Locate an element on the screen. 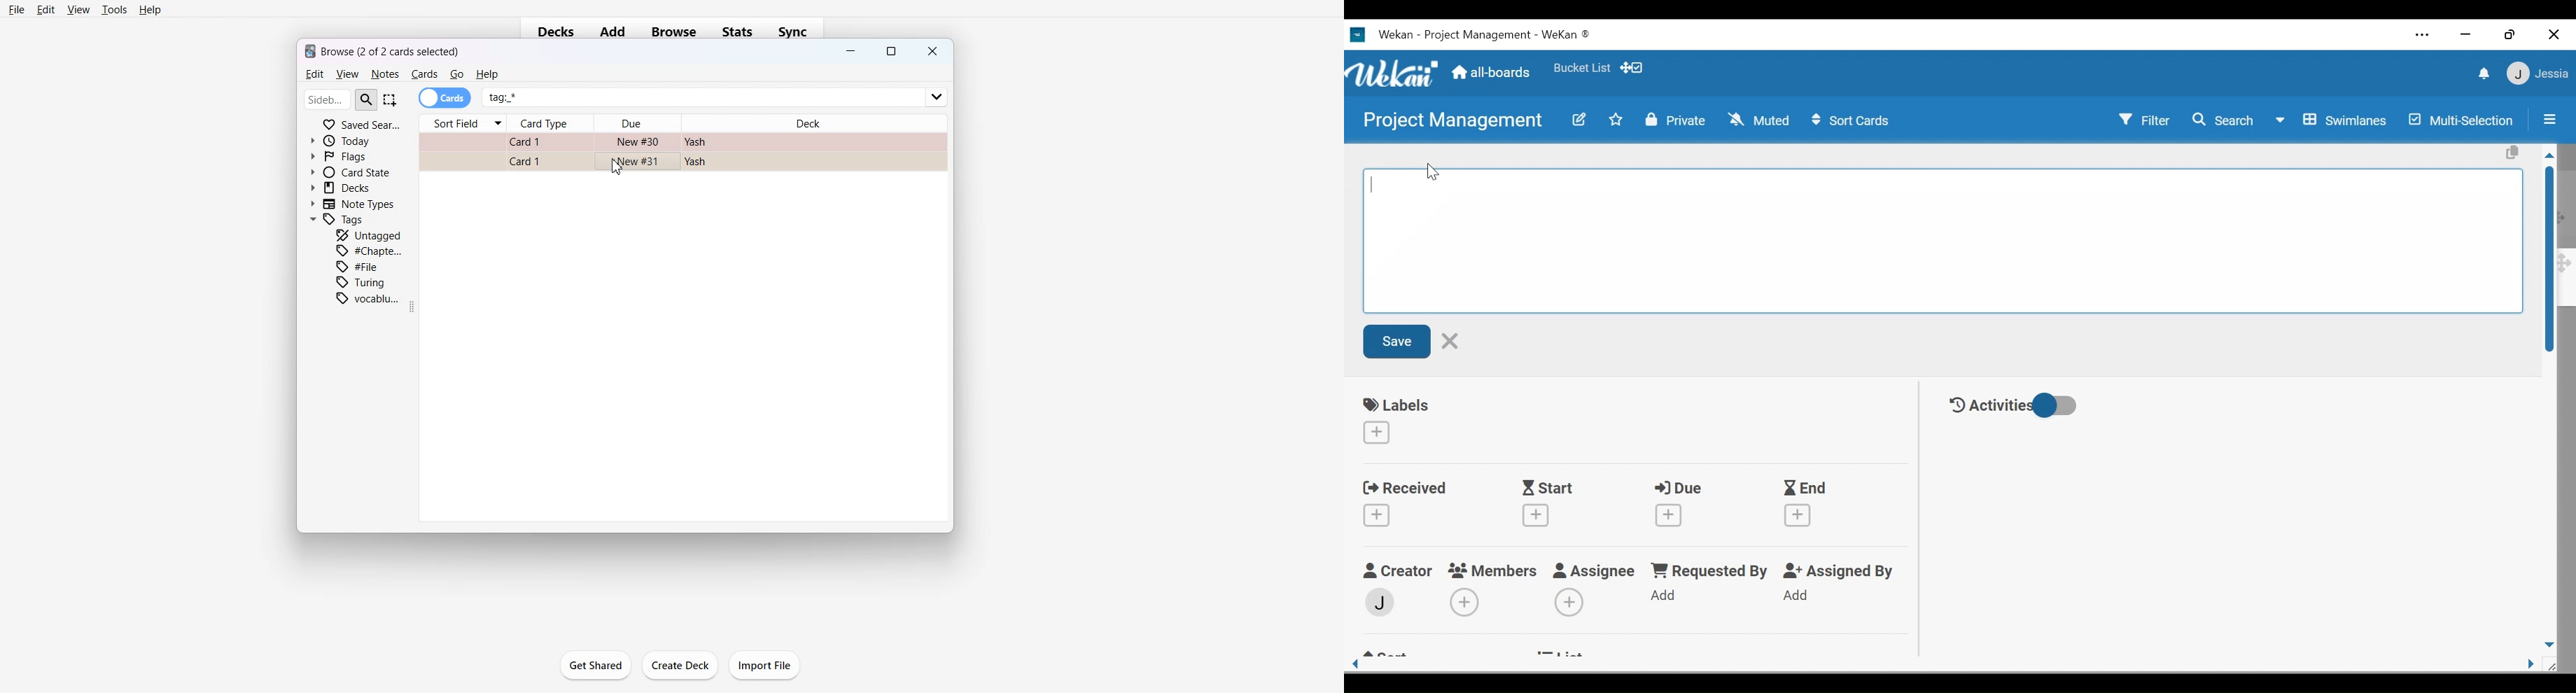  Import File is located at coordinates (766, 665).